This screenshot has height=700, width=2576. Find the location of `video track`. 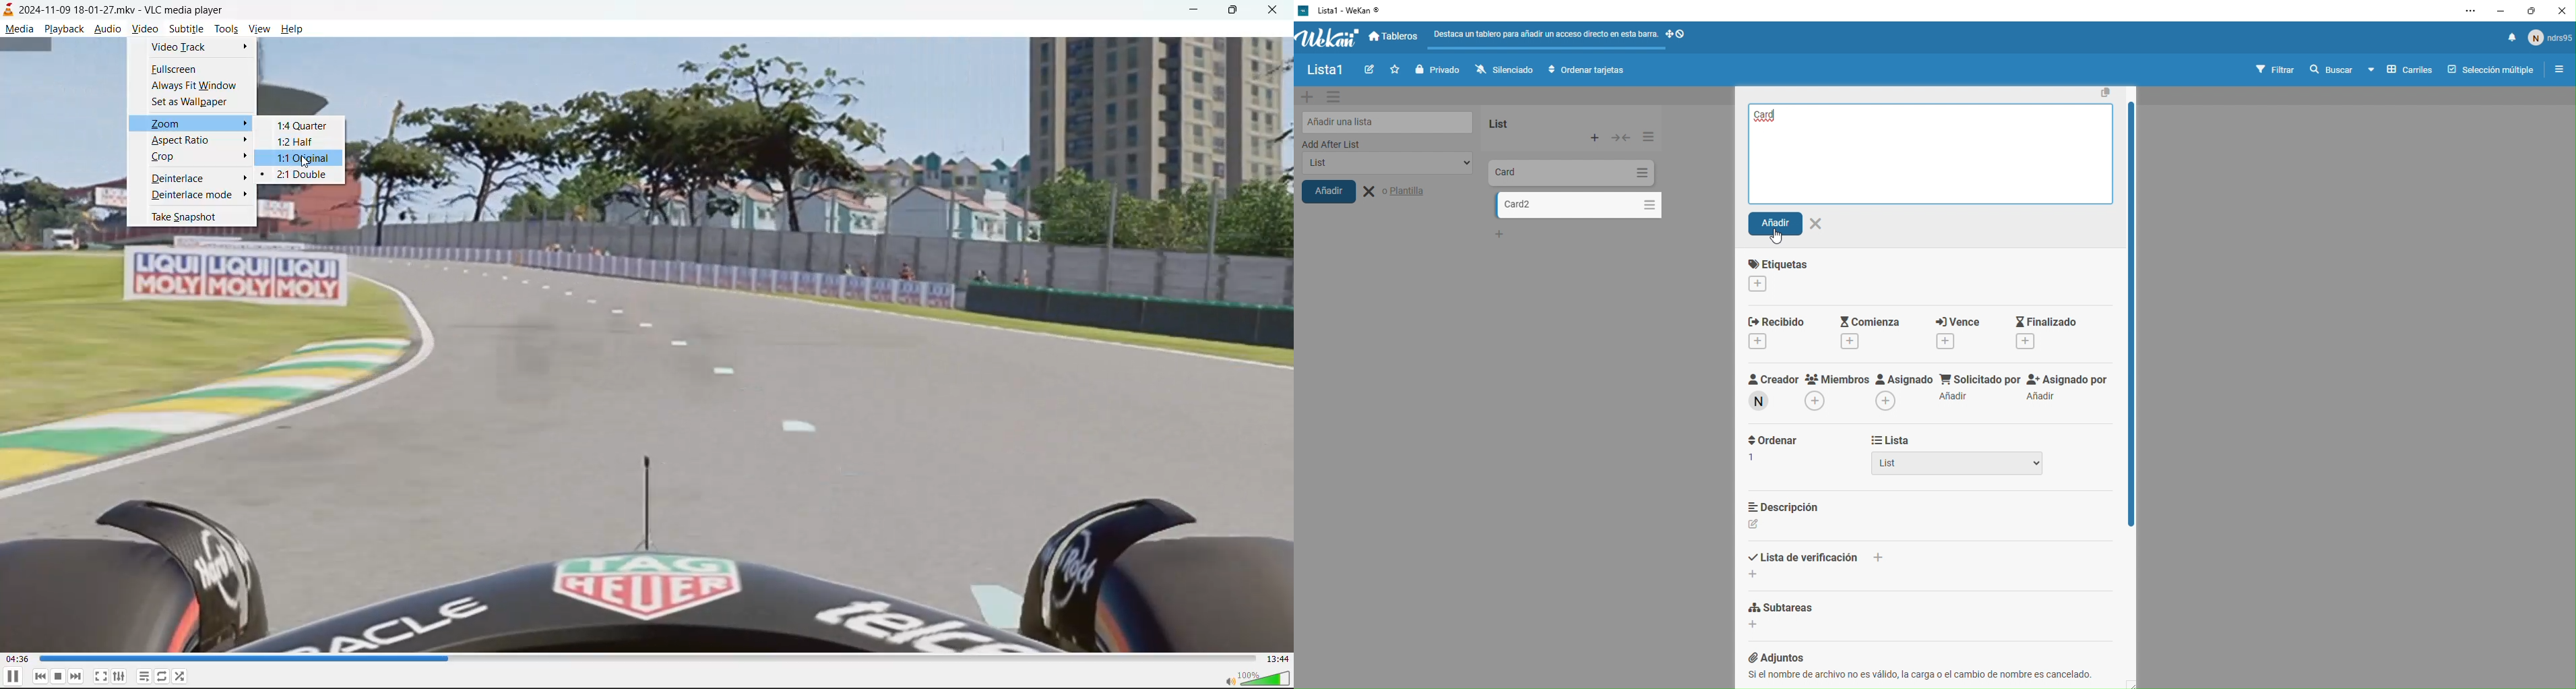

video track is located at coordinates (193, 48).